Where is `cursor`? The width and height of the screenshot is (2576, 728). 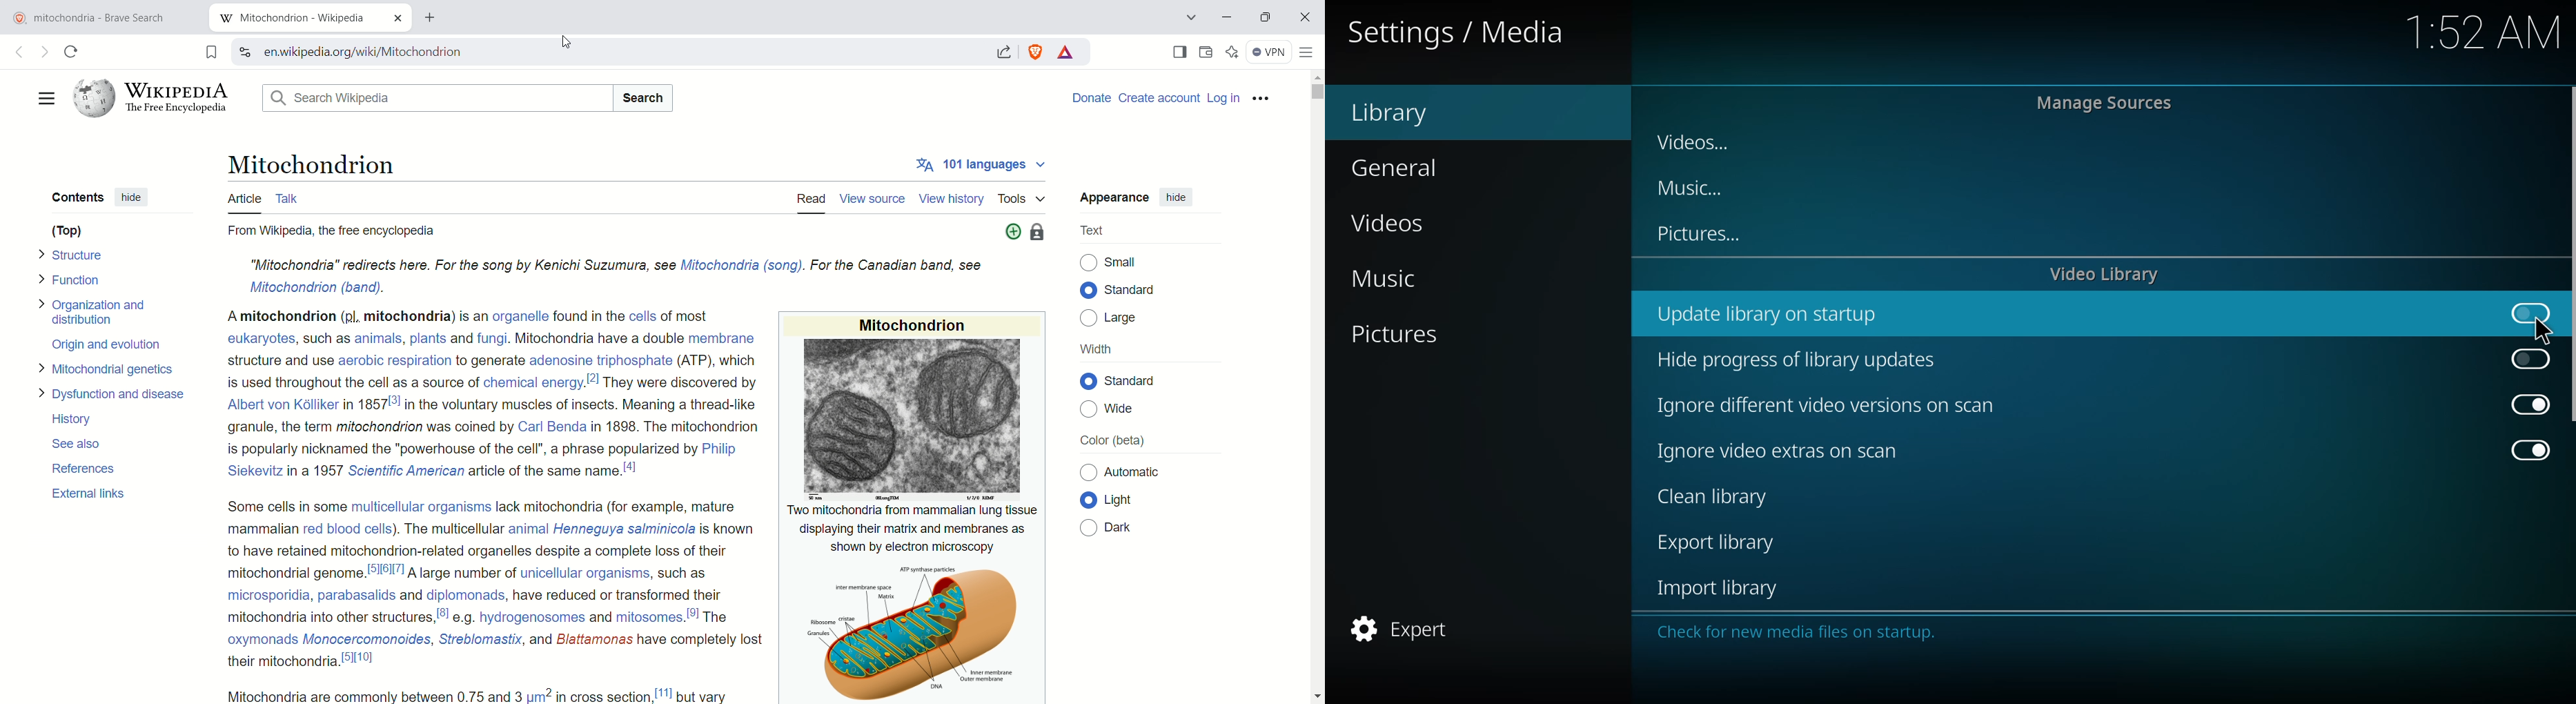 cursor is located at coordinates (2542, 331).